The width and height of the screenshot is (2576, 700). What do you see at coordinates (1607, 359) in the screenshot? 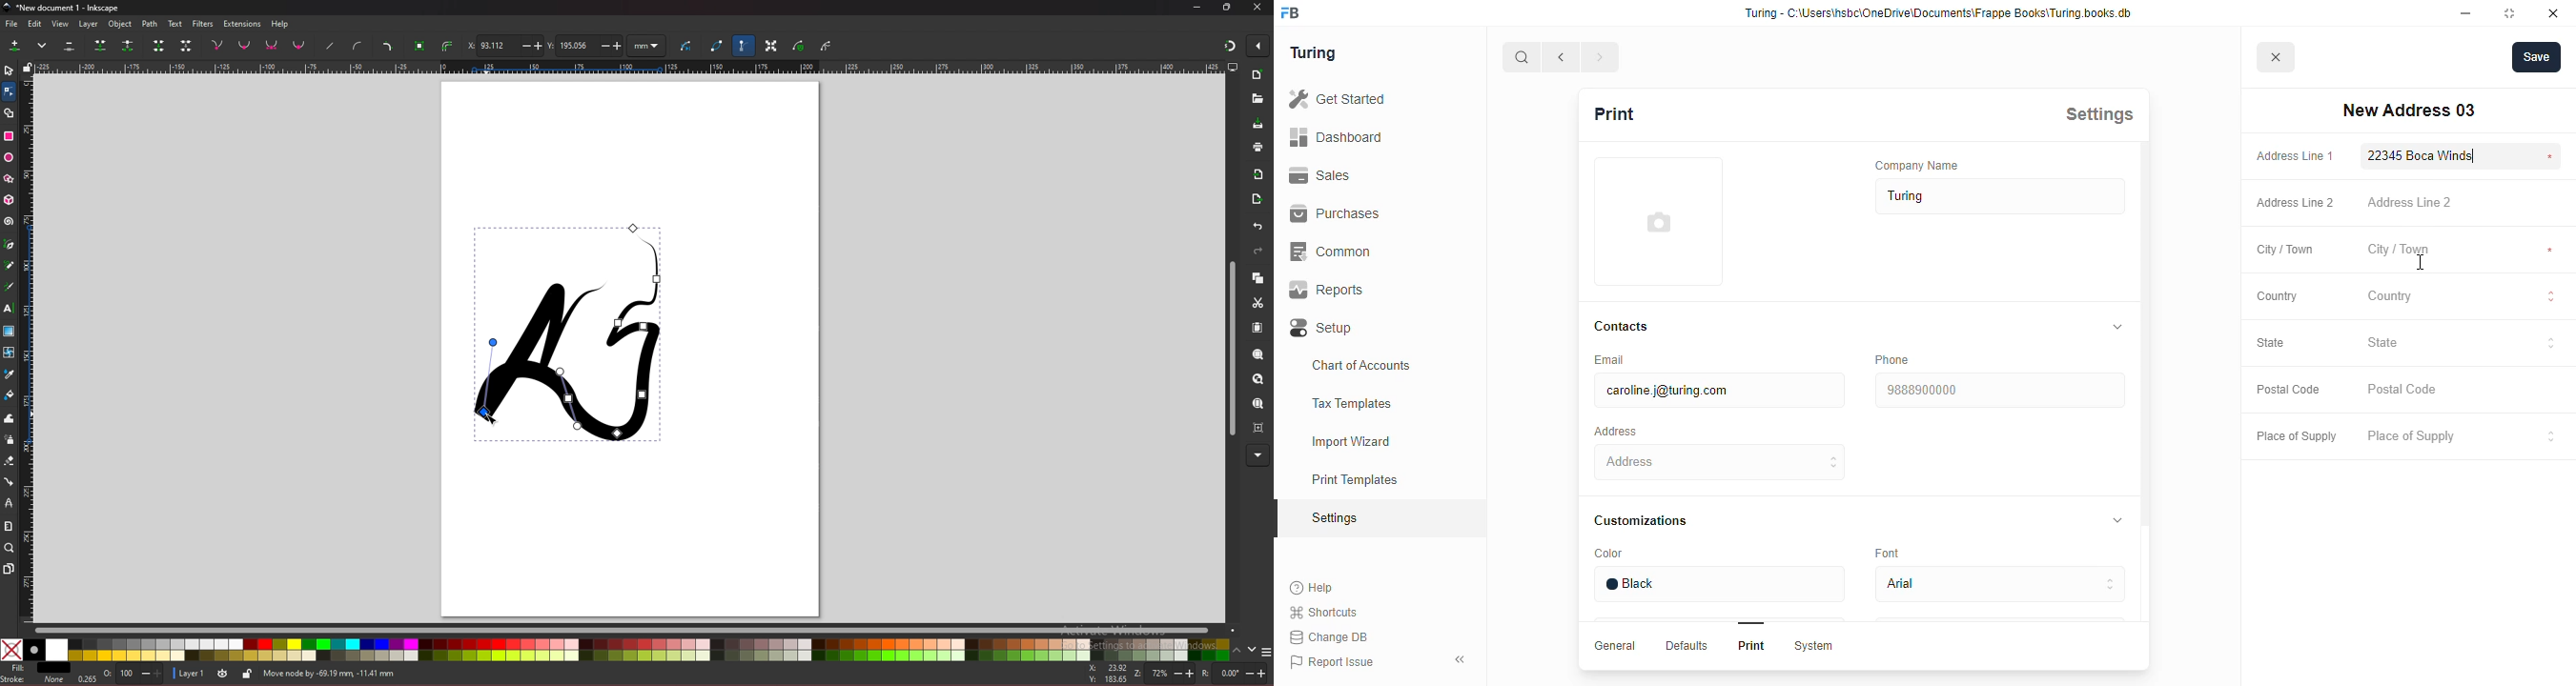
I see `email` at bounding box center [1607, 359].